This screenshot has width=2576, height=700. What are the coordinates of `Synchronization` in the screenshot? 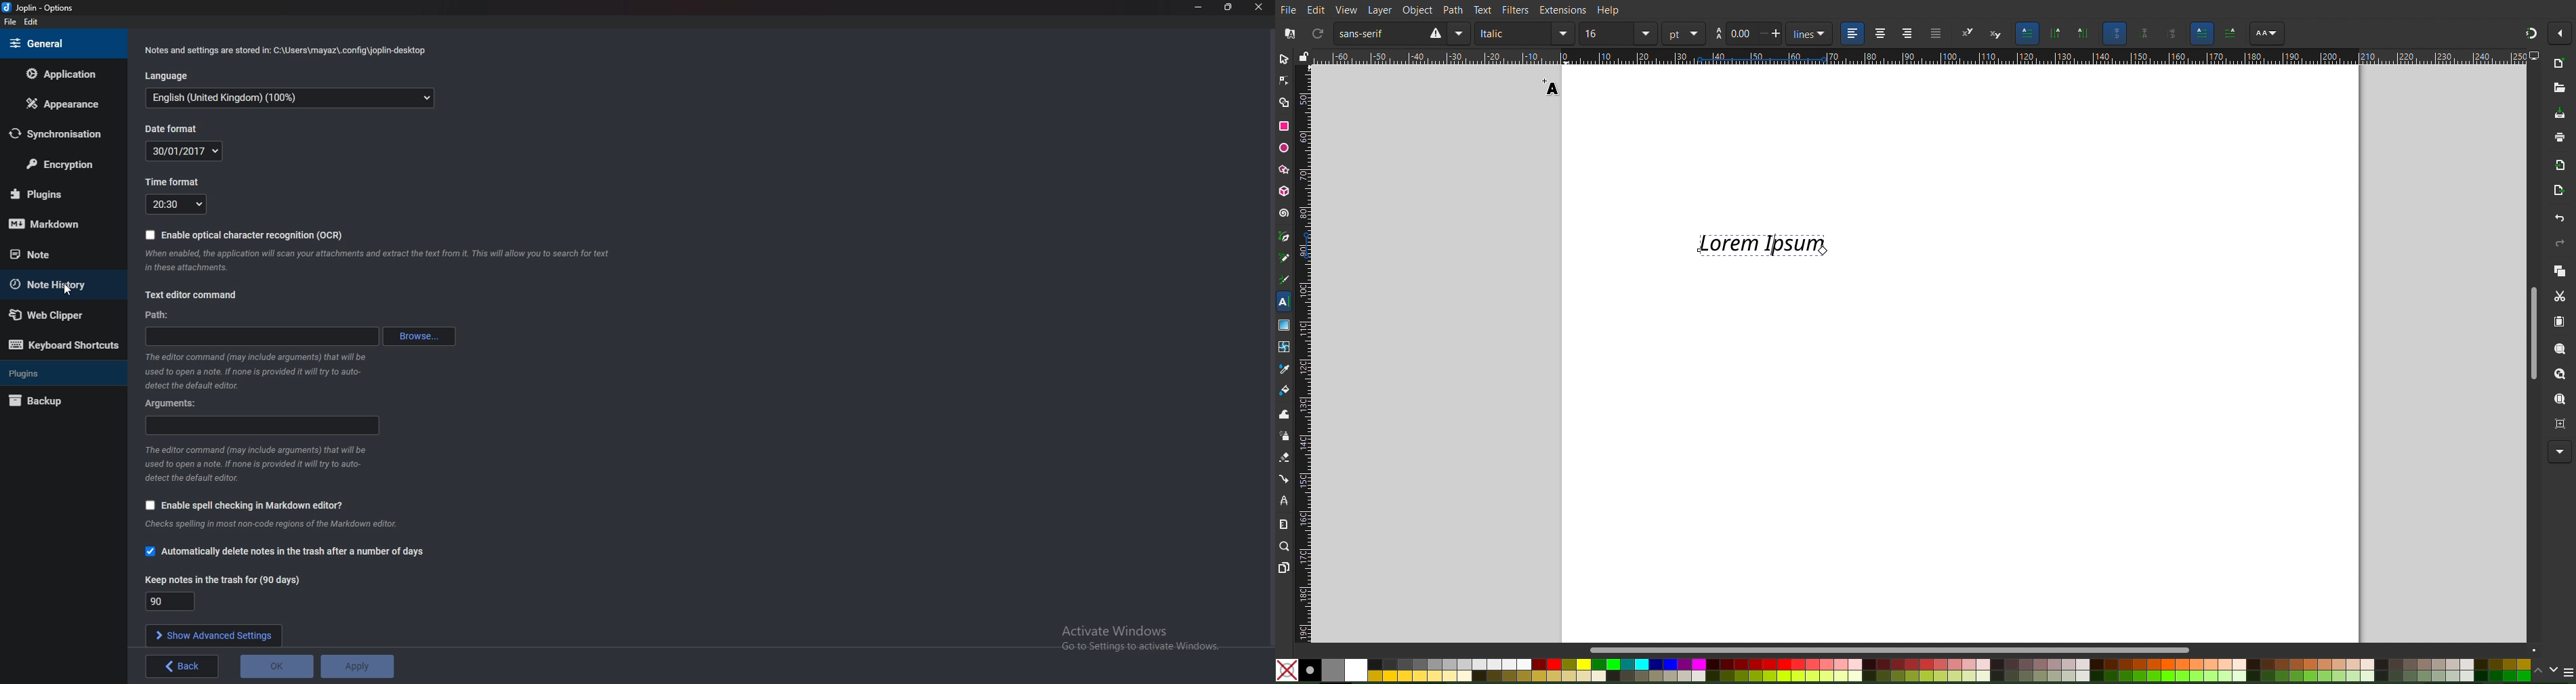 It's located at (62, 134).